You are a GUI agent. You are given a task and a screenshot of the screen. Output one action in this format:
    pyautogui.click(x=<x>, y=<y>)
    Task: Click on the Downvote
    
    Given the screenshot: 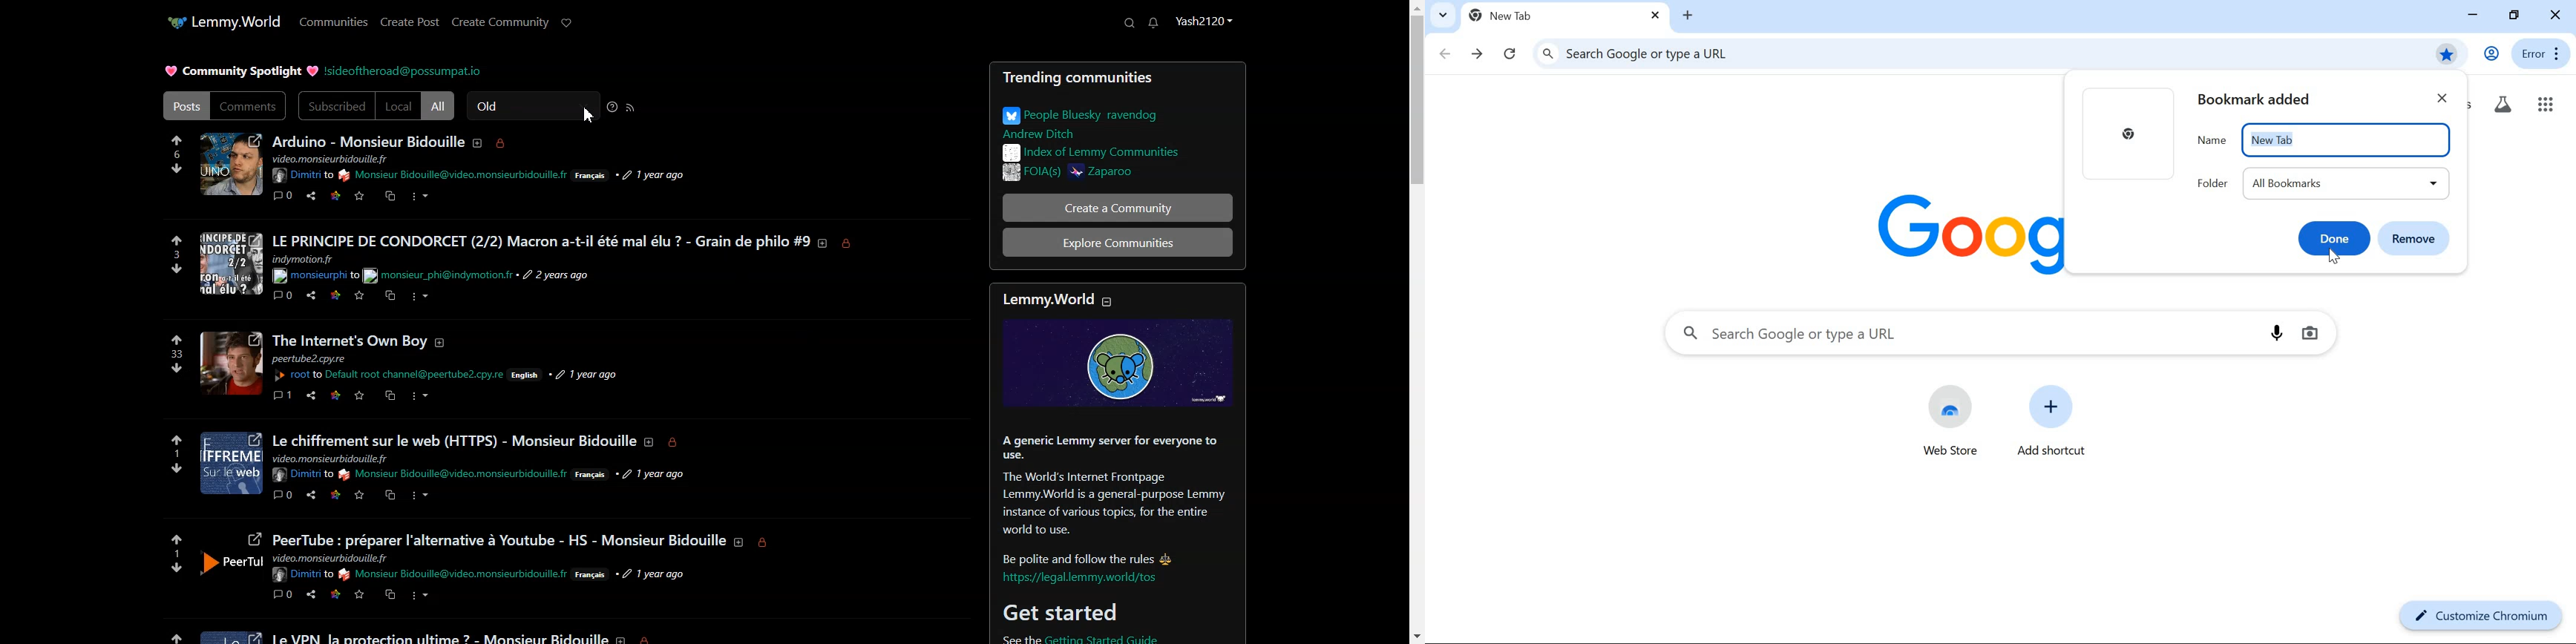 What is the action you would take?
    pyautogui.click(x=178, y=168)
    